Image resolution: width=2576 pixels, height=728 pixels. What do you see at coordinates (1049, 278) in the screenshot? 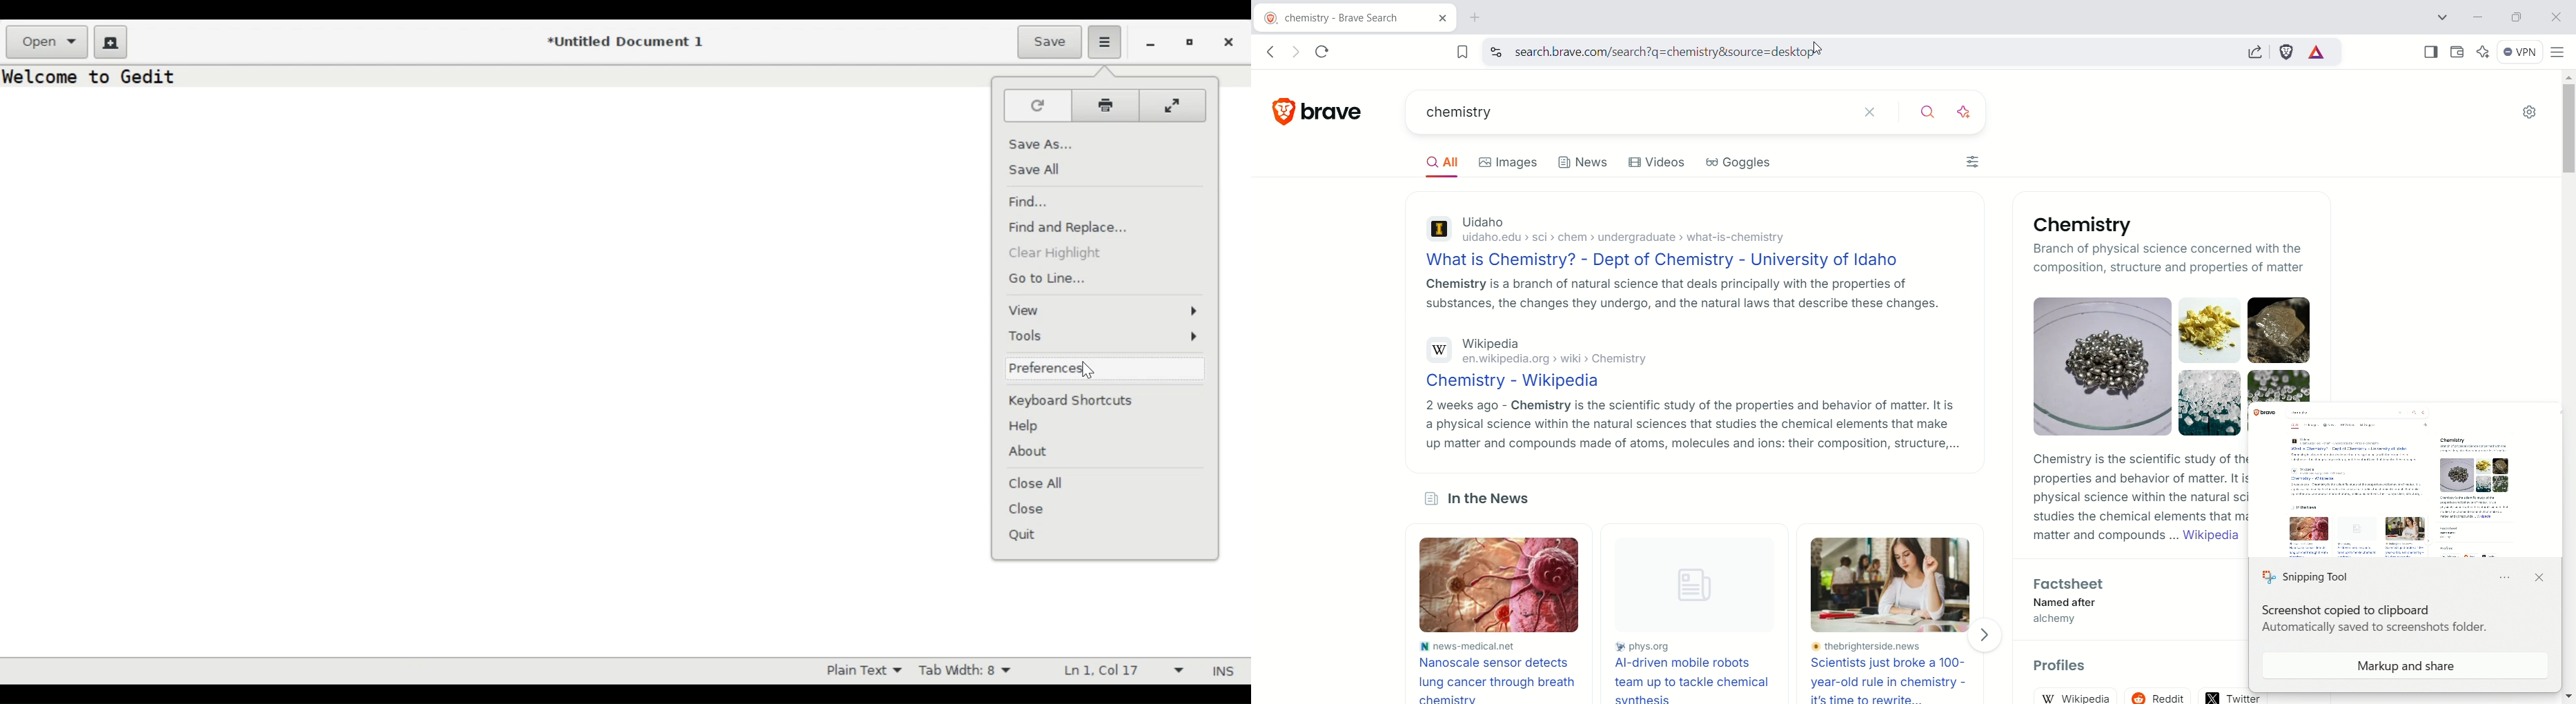
I see `Go to Line` at bounding box center [1049, 278].